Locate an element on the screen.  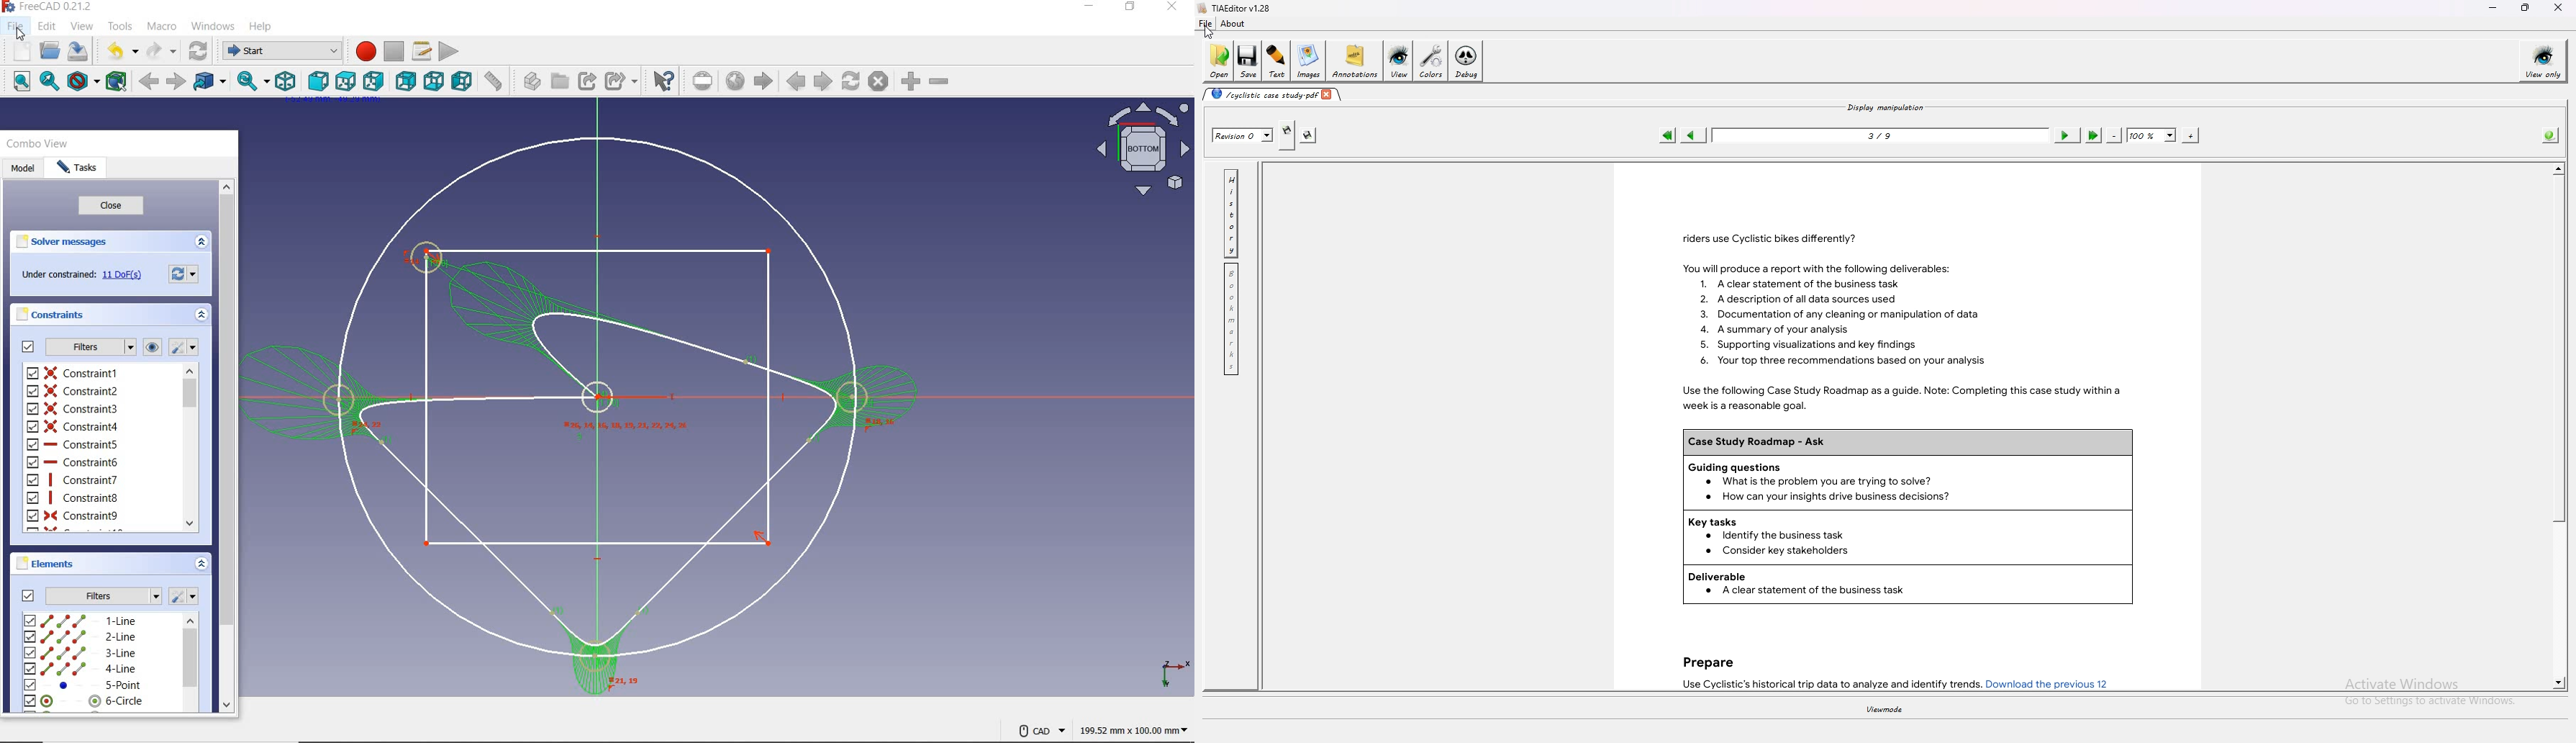
constraint6 is located at coordinates (73, 463).